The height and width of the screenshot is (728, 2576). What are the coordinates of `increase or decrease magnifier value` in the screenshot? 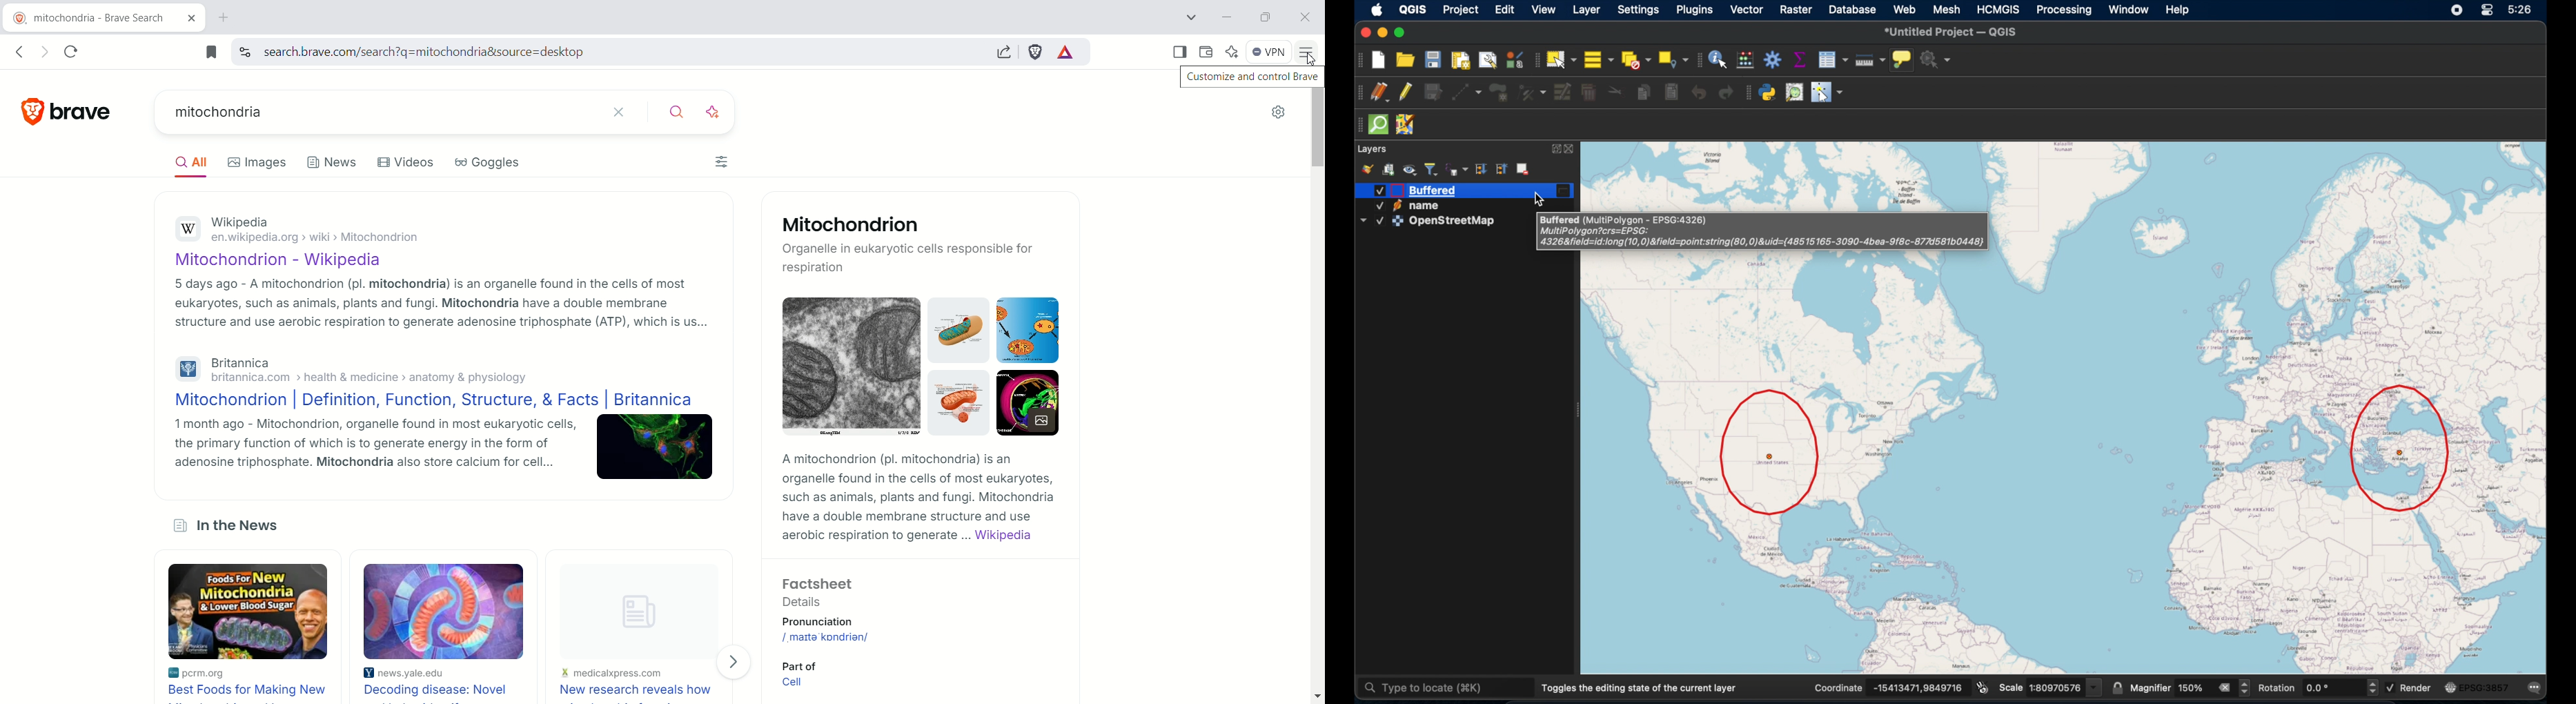 It's located at (2246, 688).